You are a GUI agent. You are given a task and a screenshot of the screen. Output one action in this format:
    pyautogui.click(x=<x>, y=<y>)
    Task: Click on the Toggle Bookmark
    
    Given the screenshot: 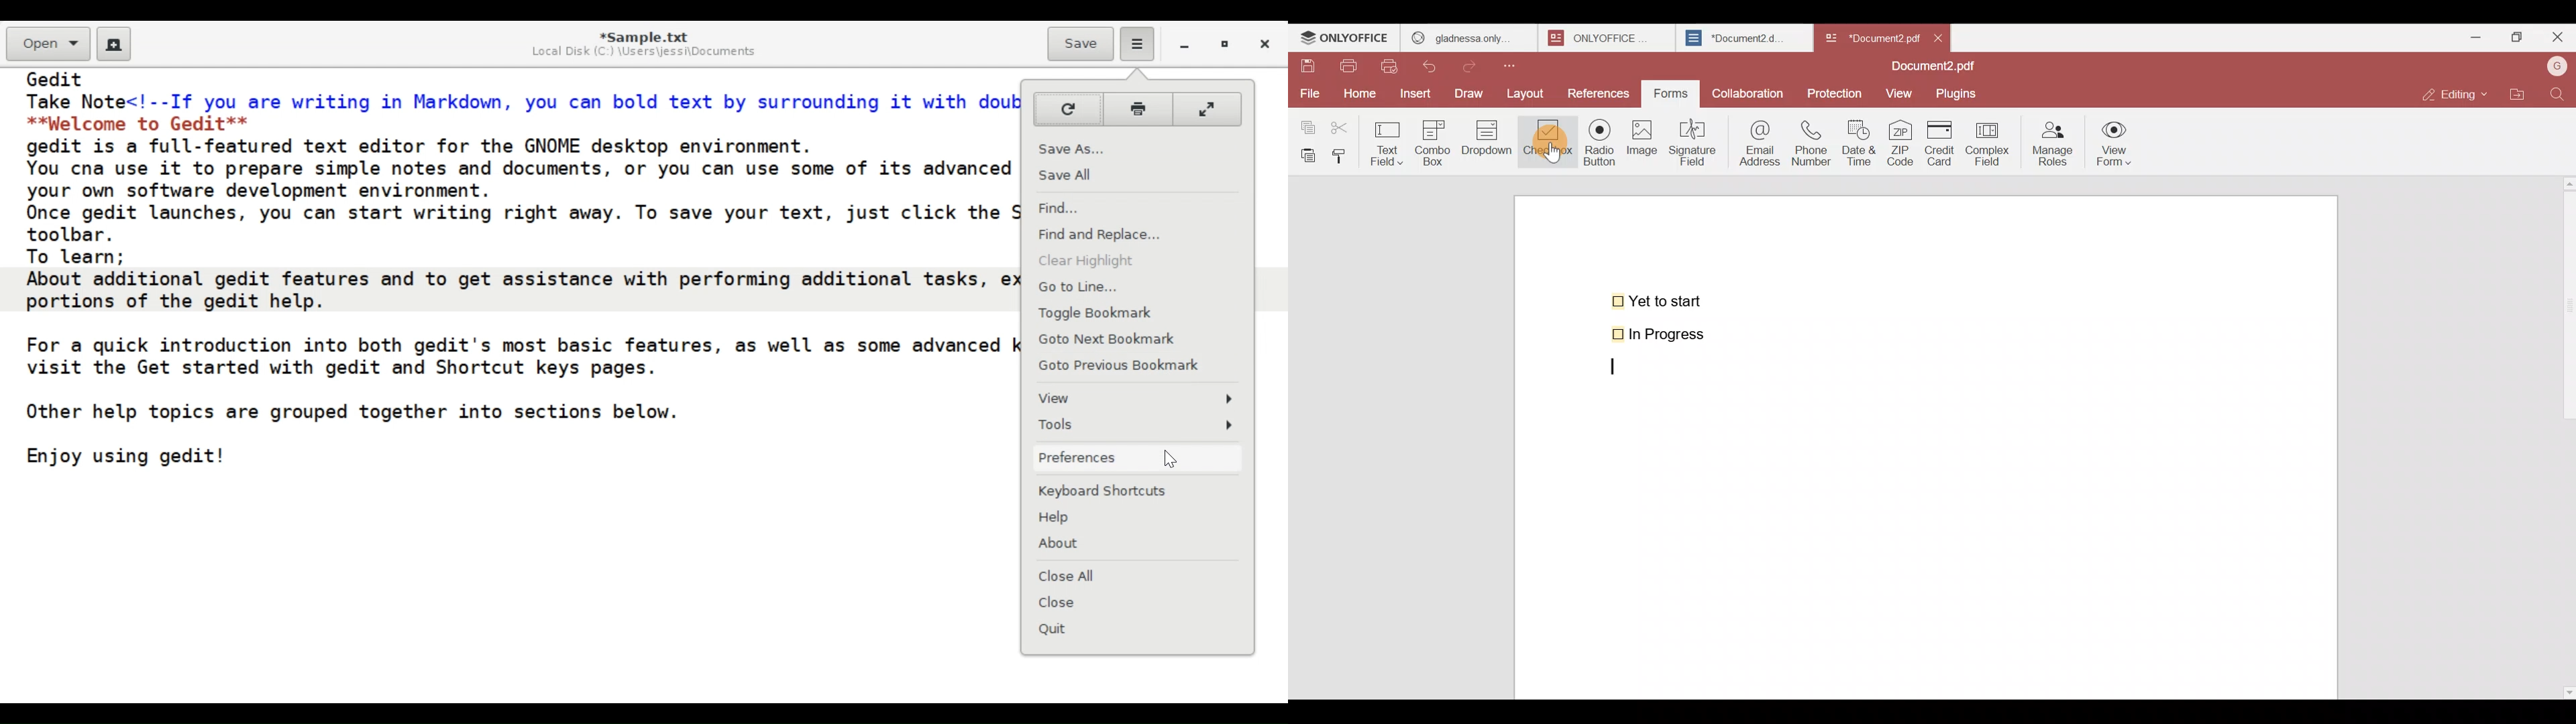 What is the action you would take?
    pyautogui.click(x=1136, y=314)
    